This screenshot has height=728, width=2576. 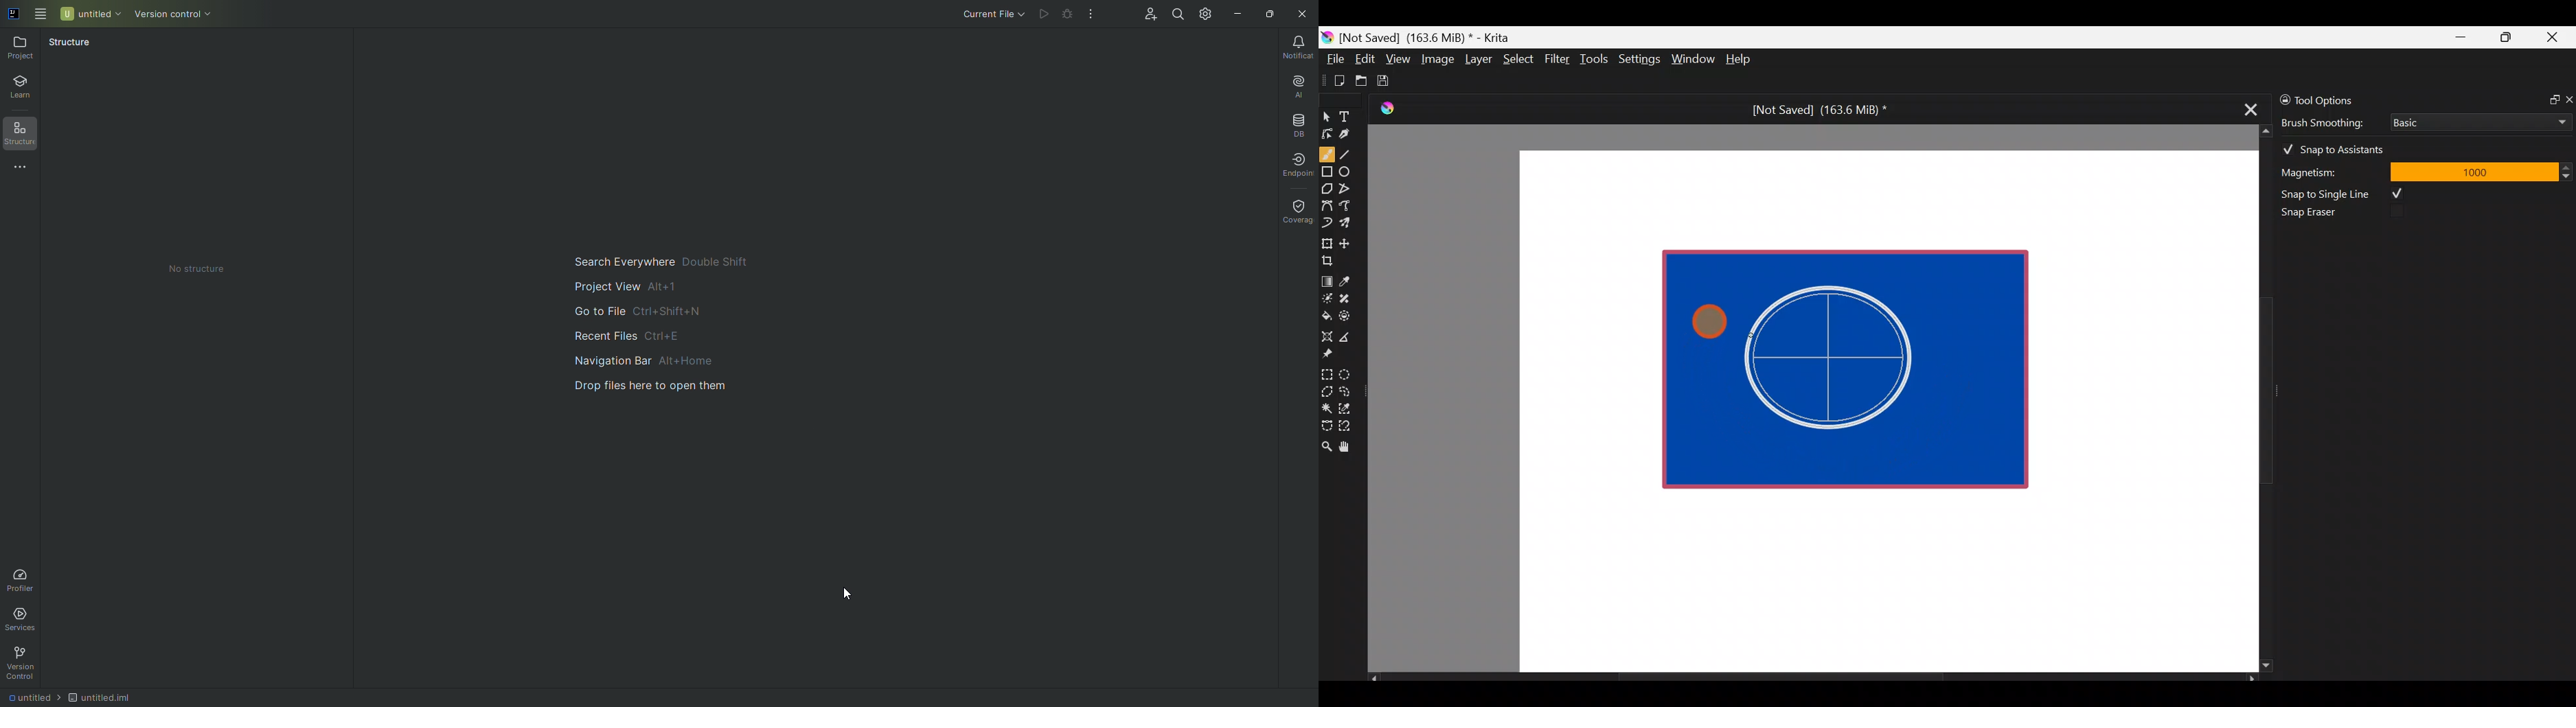 What do you see at coordinates (2461, 37) in the screenshot?
I see `Minimize` at bounding box center [2461, 37].